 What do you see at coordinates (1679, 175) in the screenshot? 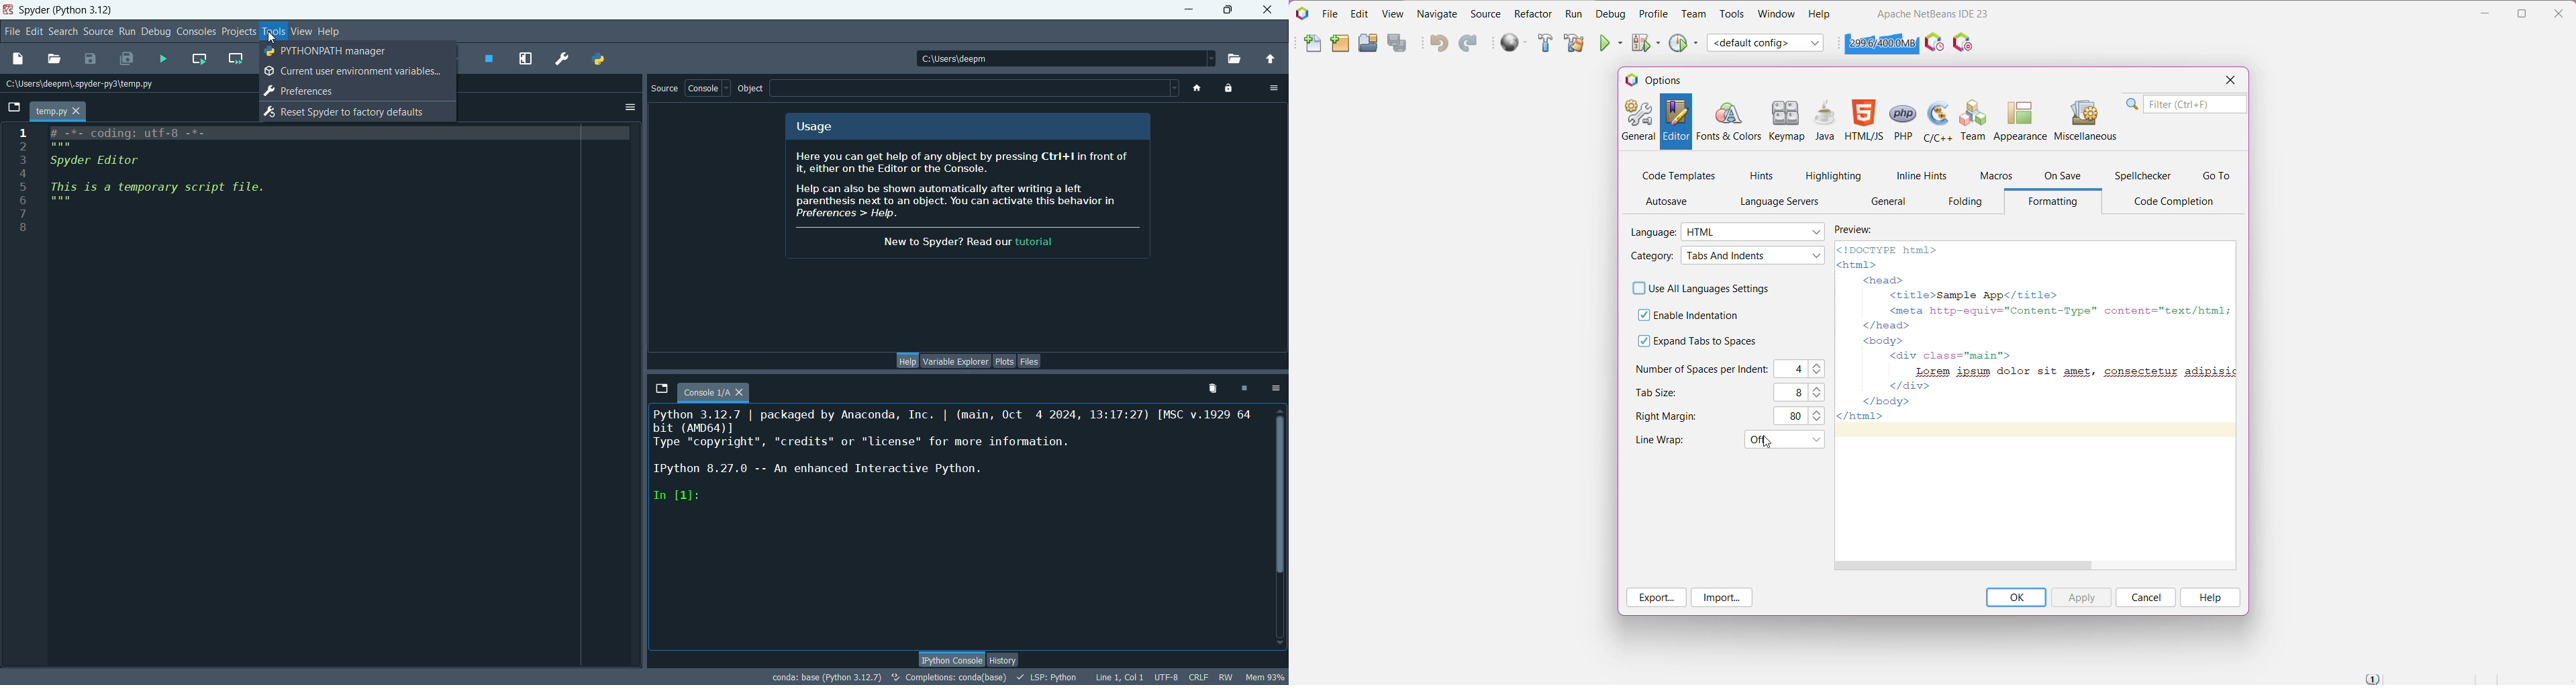
I see `Code Templates` at bounding box center [1679, 175].